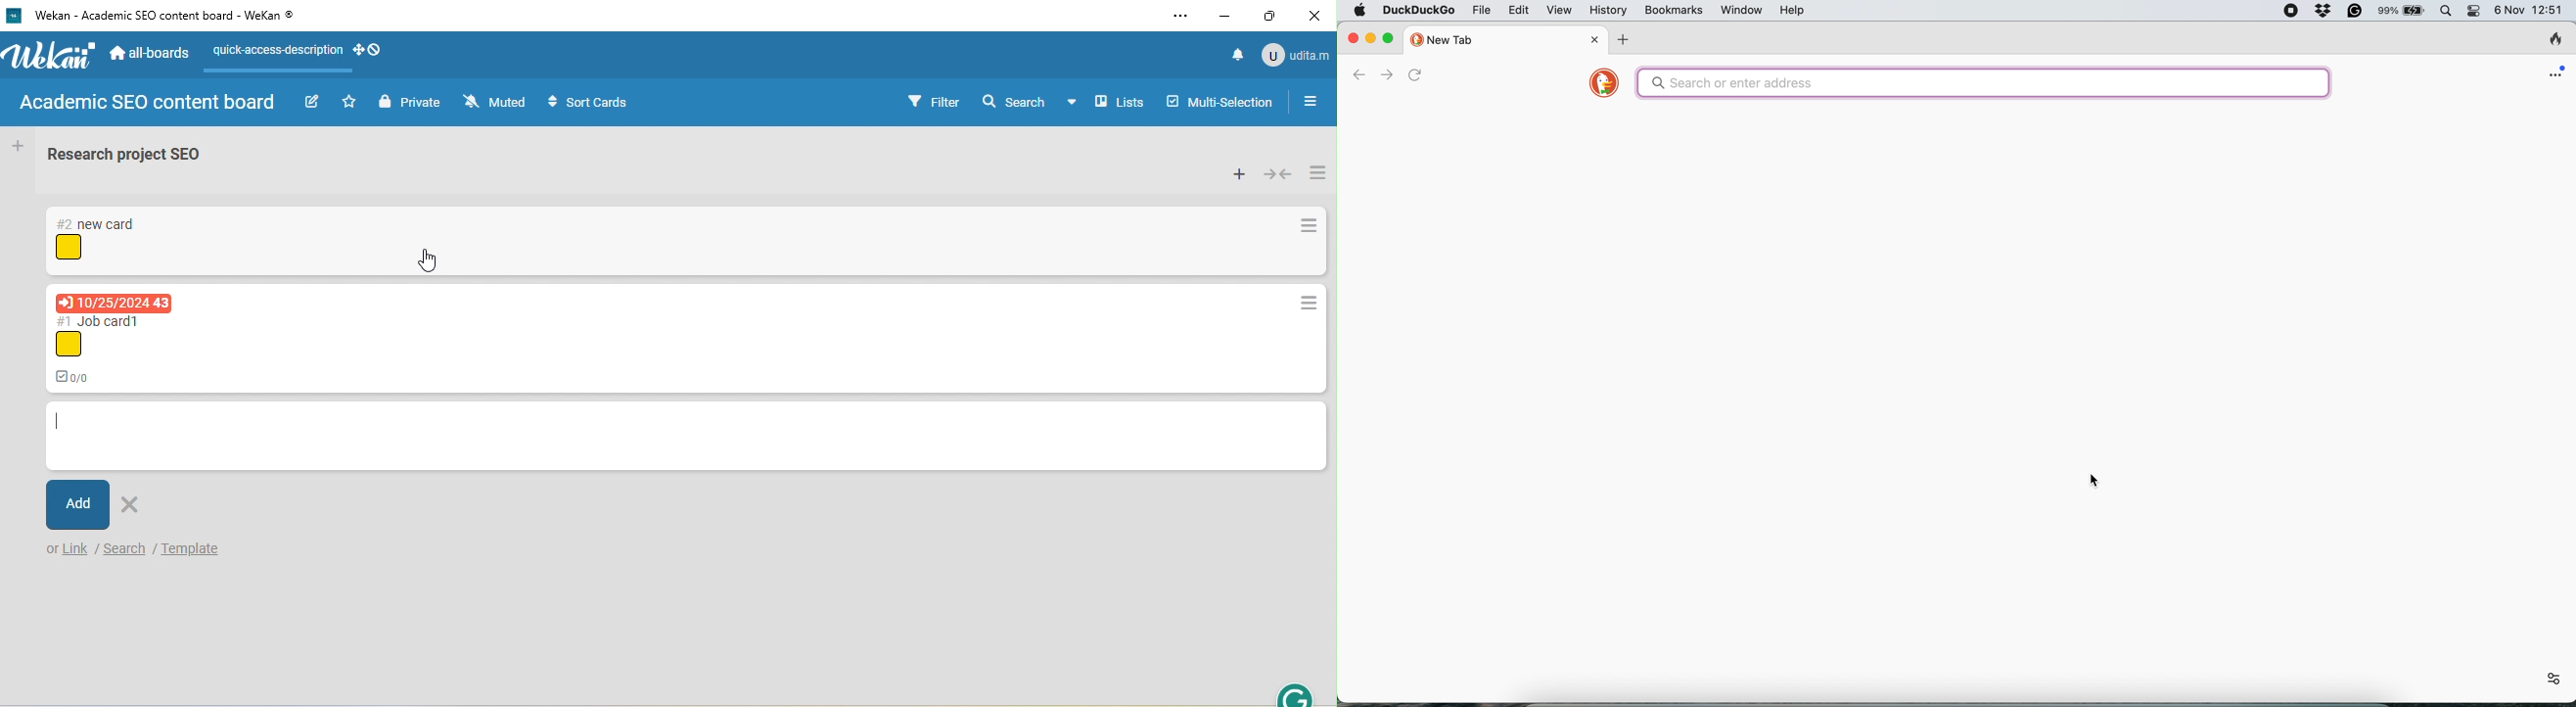 The height and width of the screenshot is (728, 2576). I want to click on or, so click(52, 550).